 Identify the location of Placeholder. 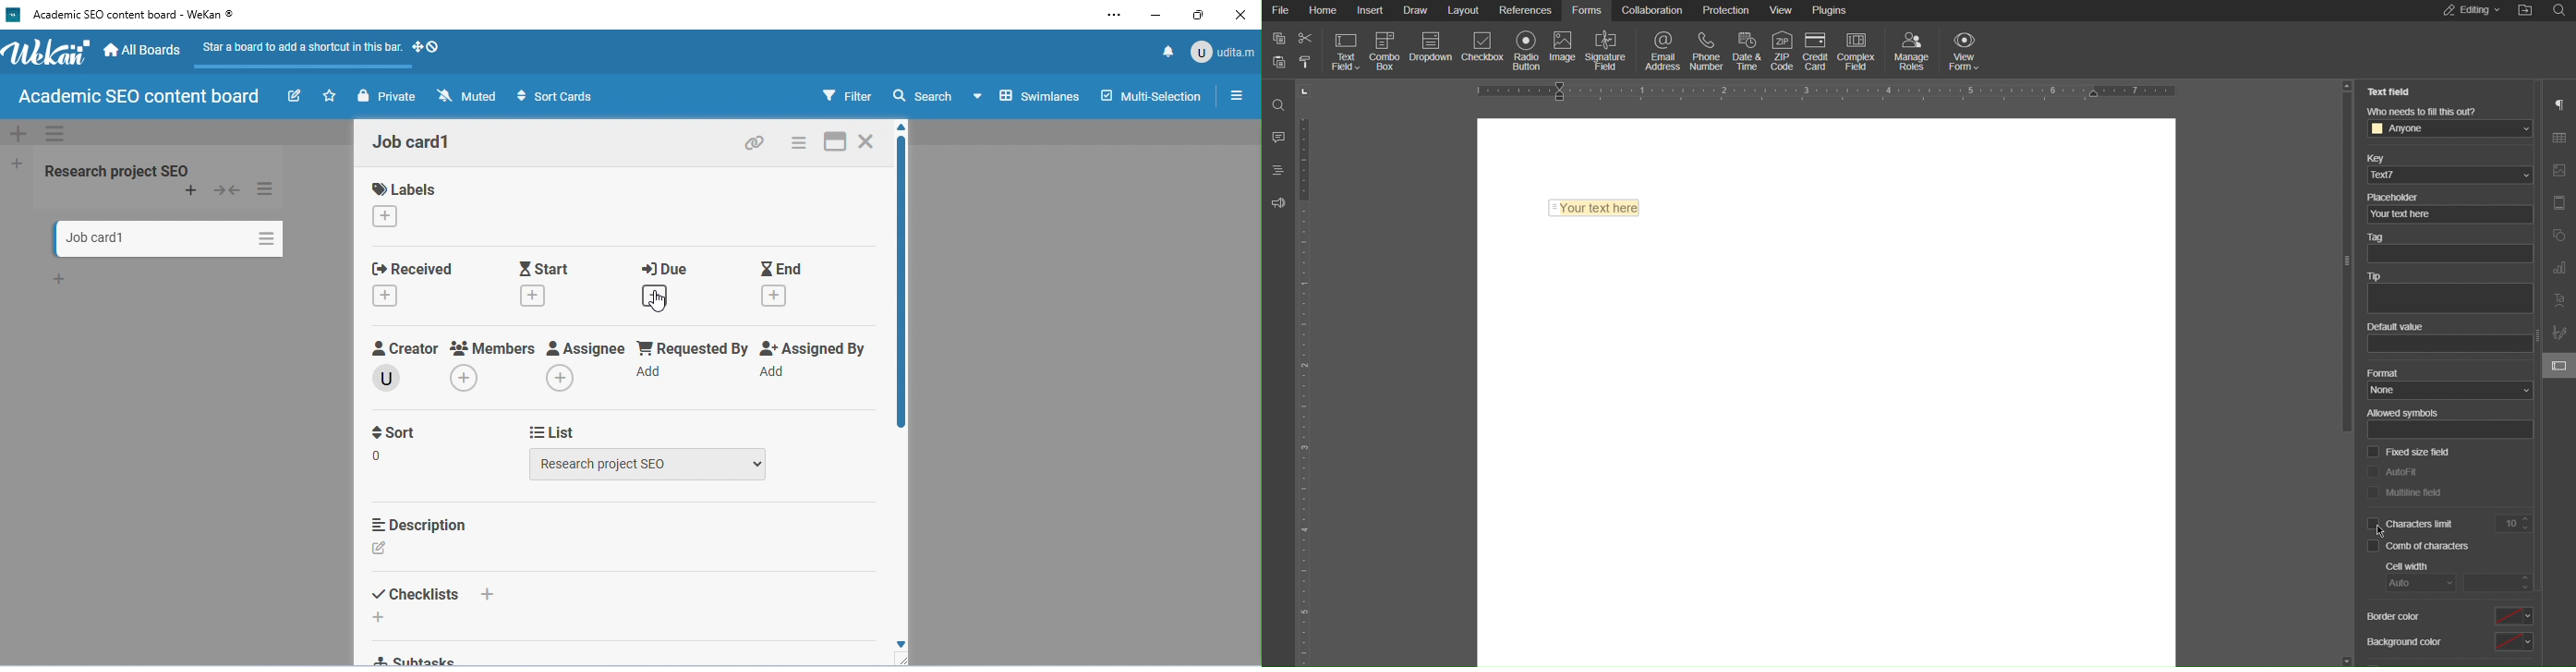
(2448, 206).